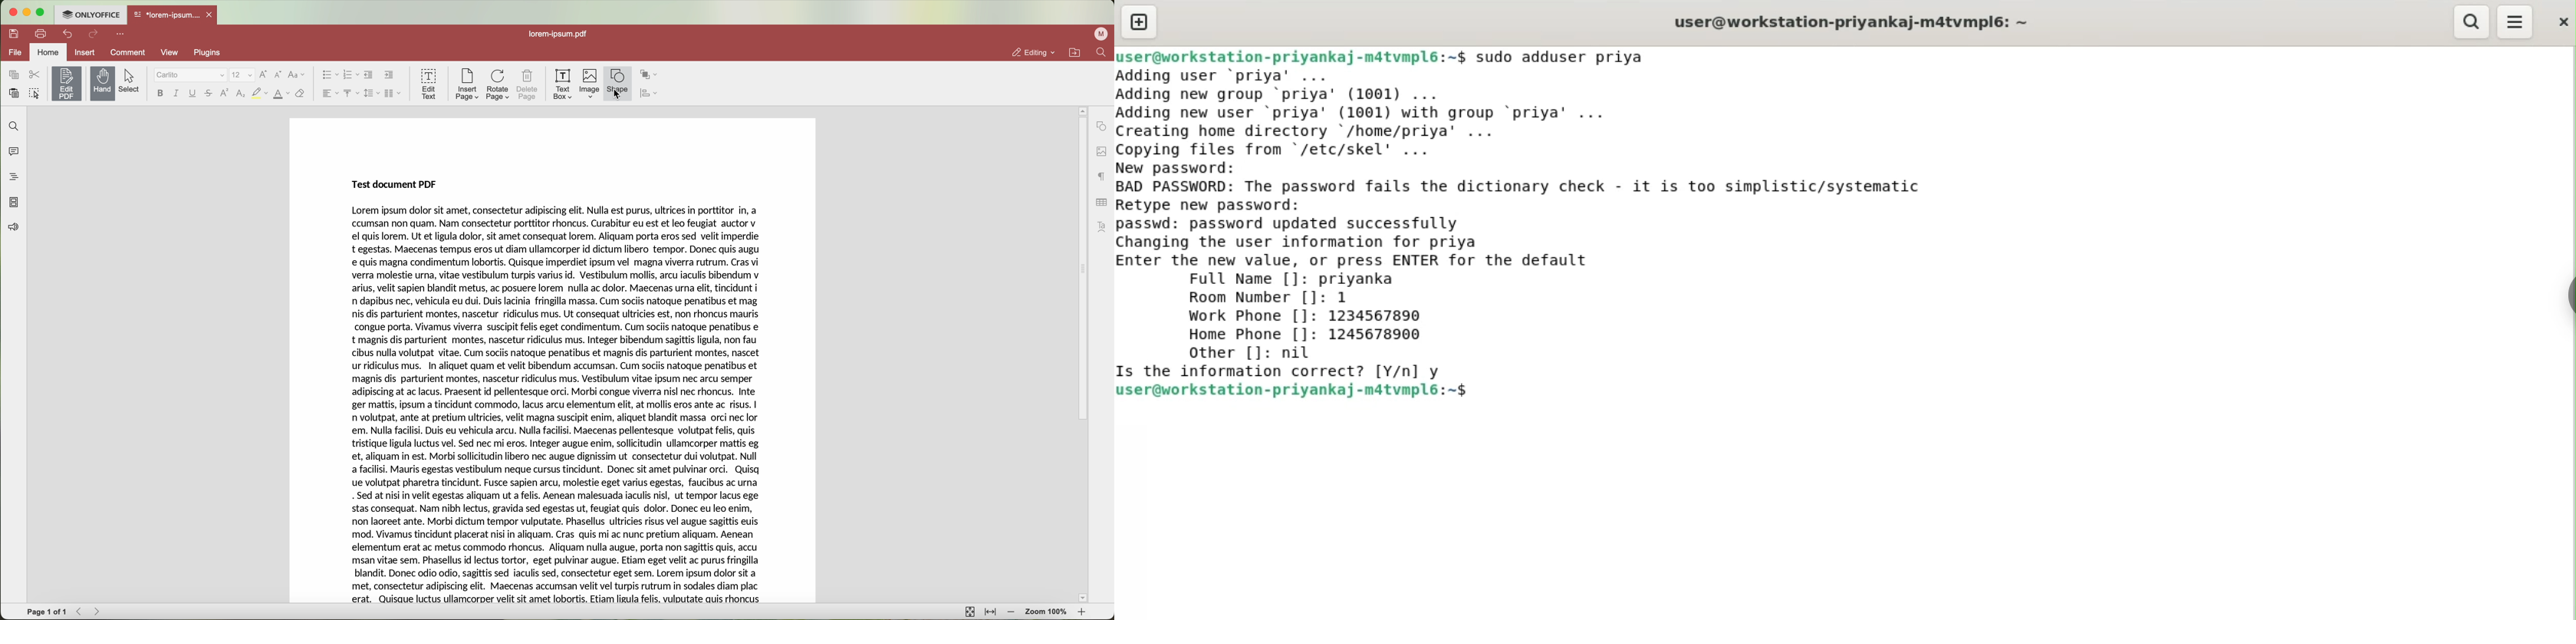 Image resolution: width=2576 pixels, height=644 pixels. What do you see at coordinates (243, 75) in the screenshot?
I see `size font` at bounding box center [243, 75].